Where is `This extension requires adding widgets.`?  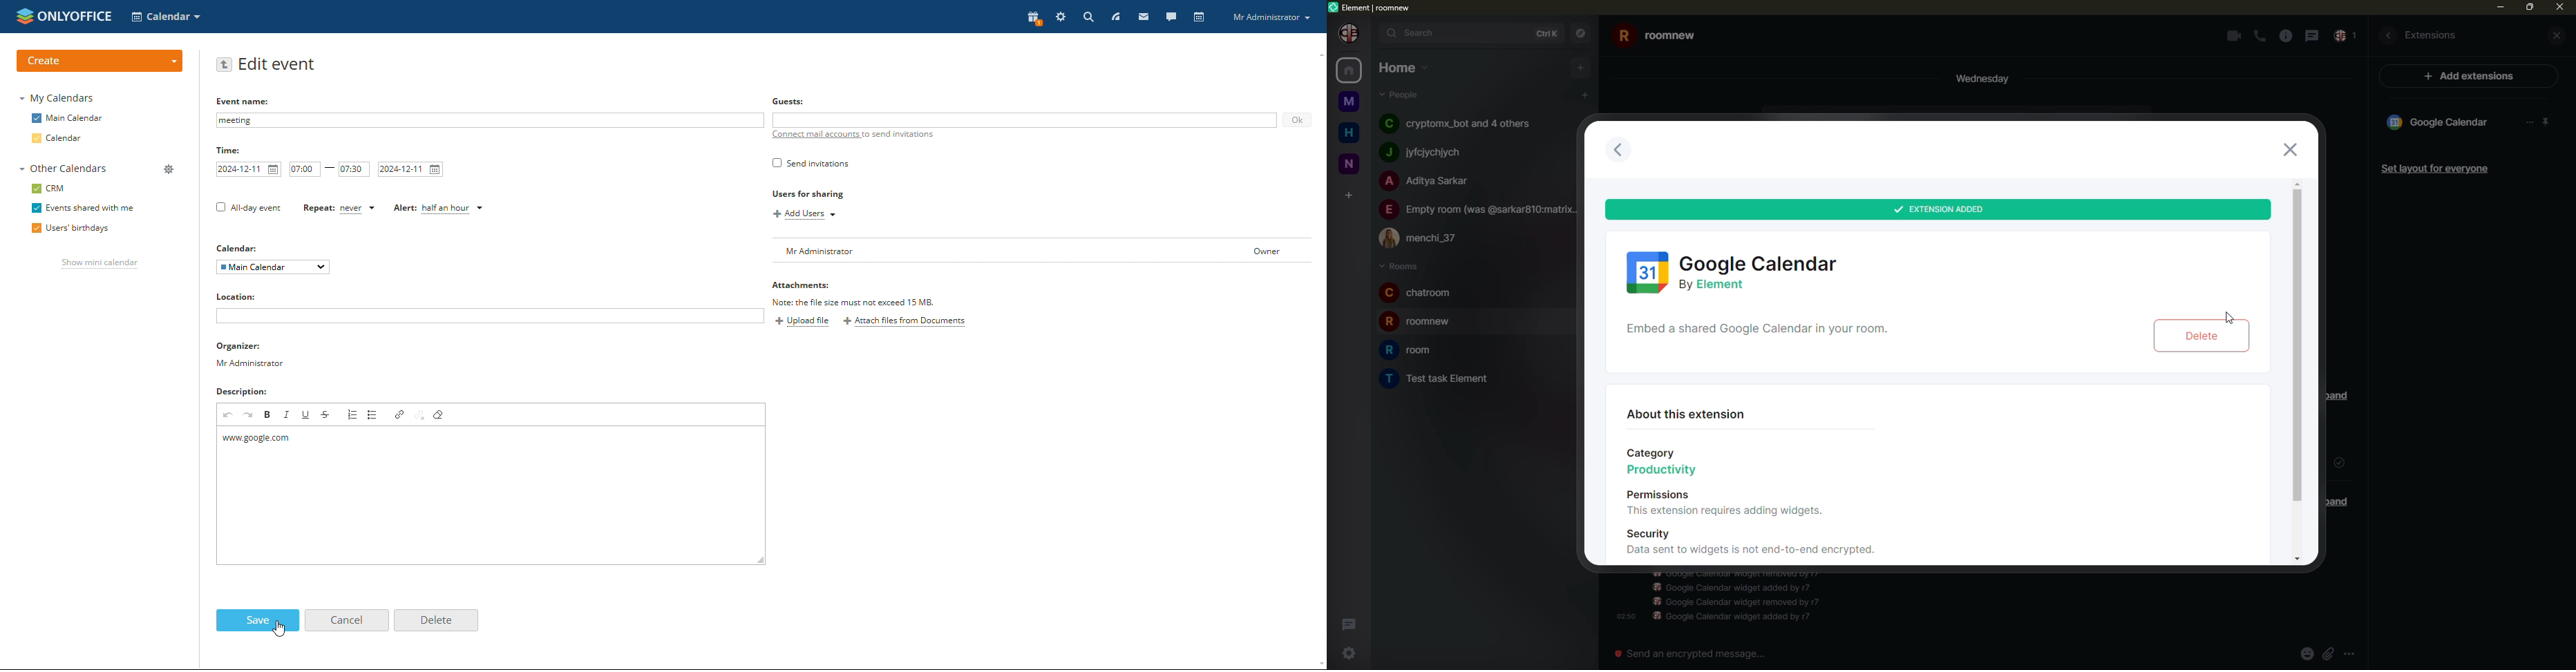
This extension requires adding widgets. is located at coordinates (1725, 511).